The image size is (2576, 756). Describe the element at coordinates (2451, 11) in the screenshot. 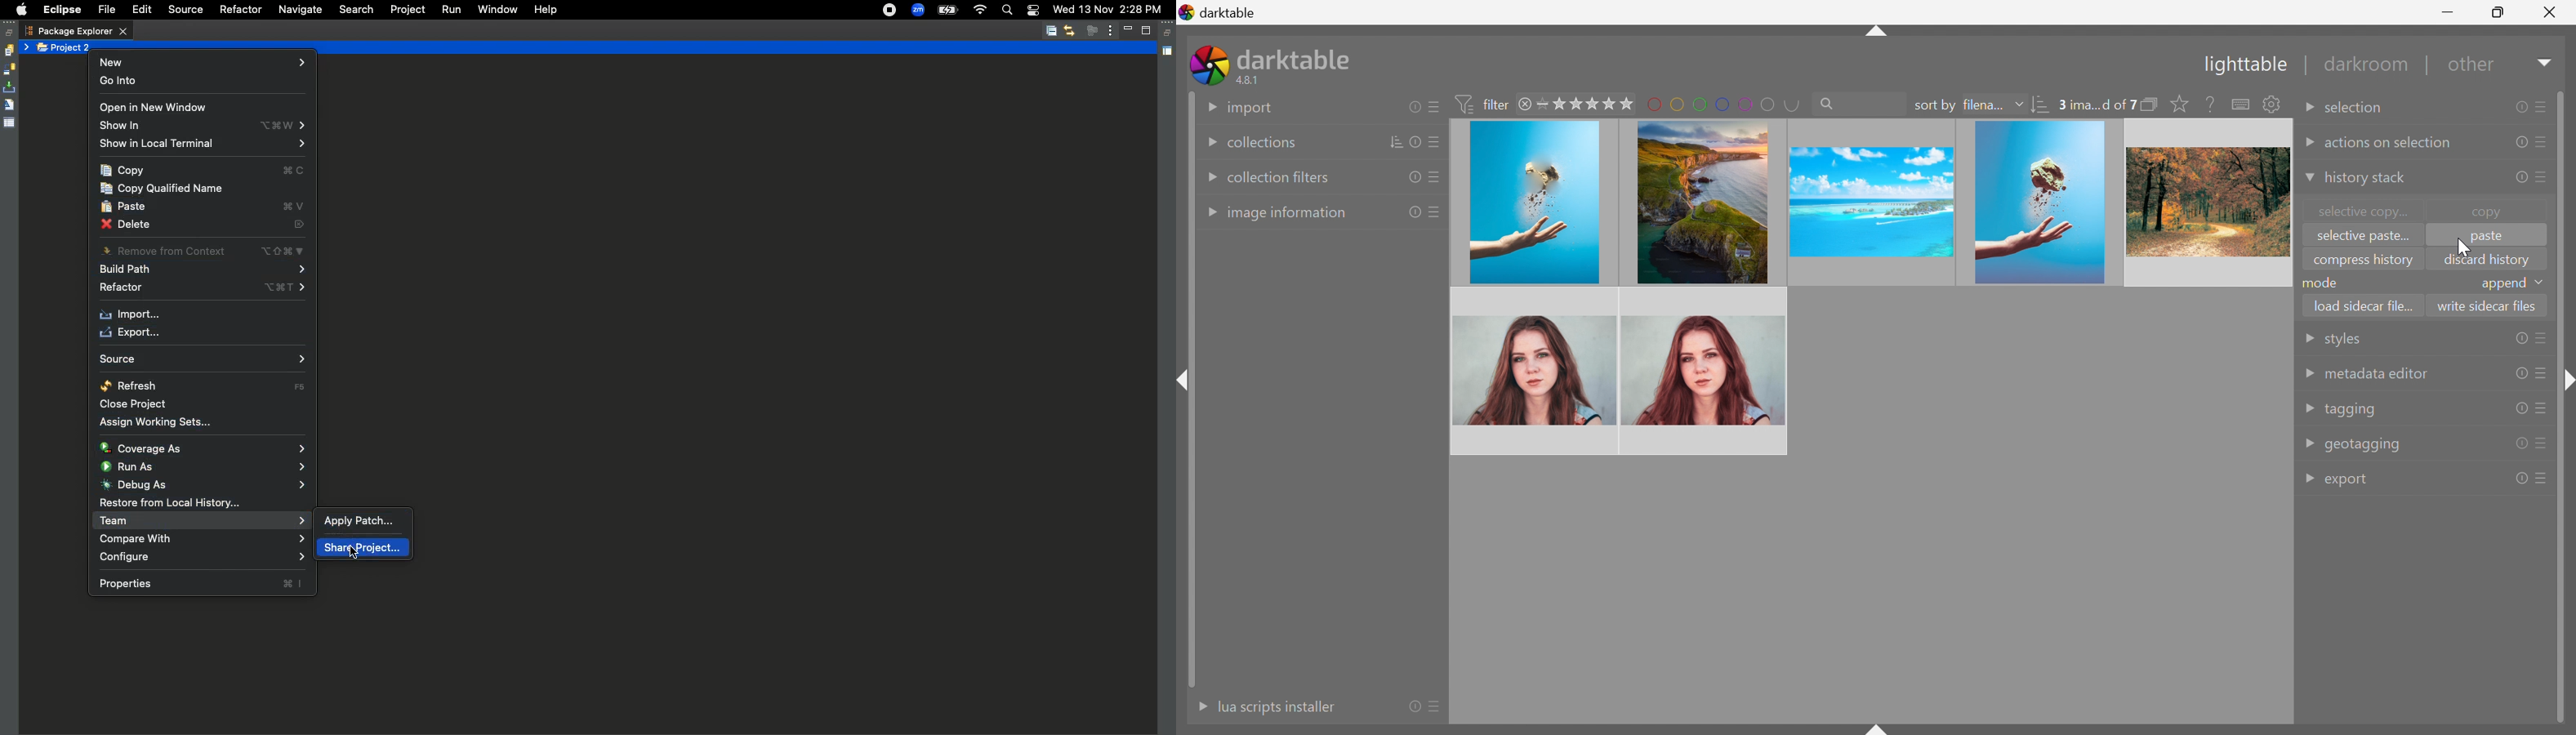

I see `Minimize` at that location.